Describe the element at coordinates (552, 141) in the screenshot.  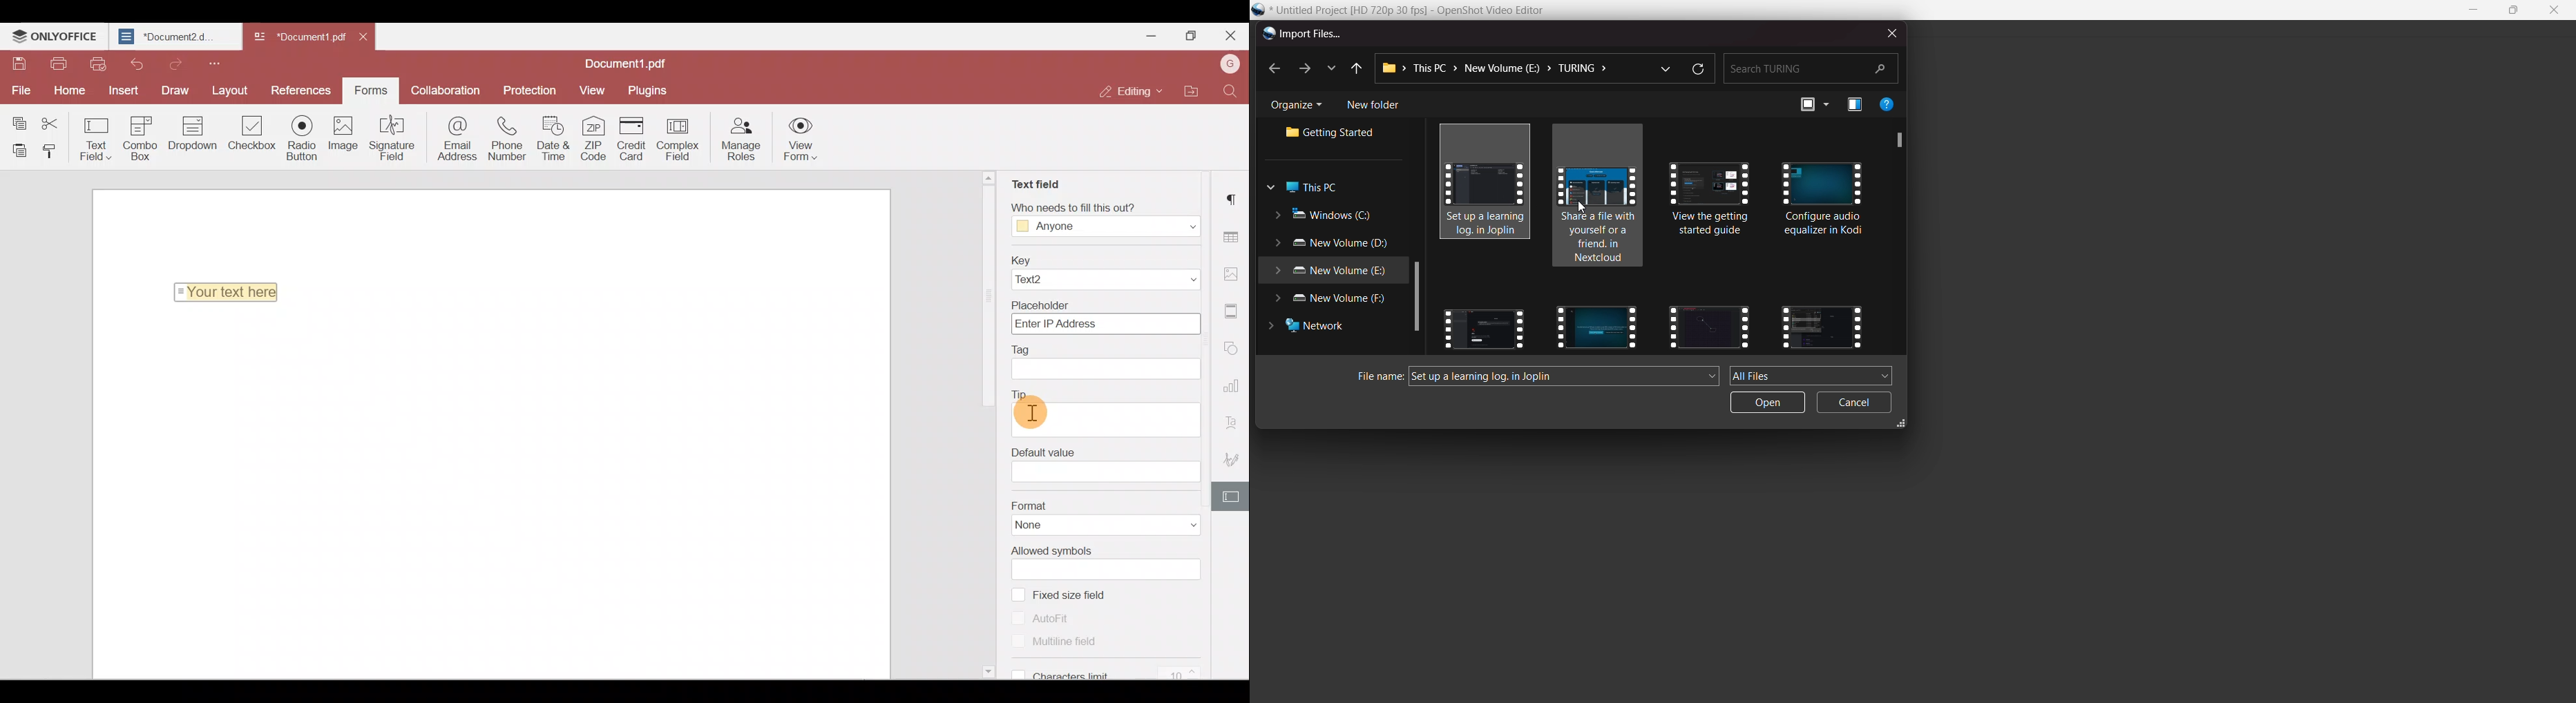
I see `Date & time` at that location.